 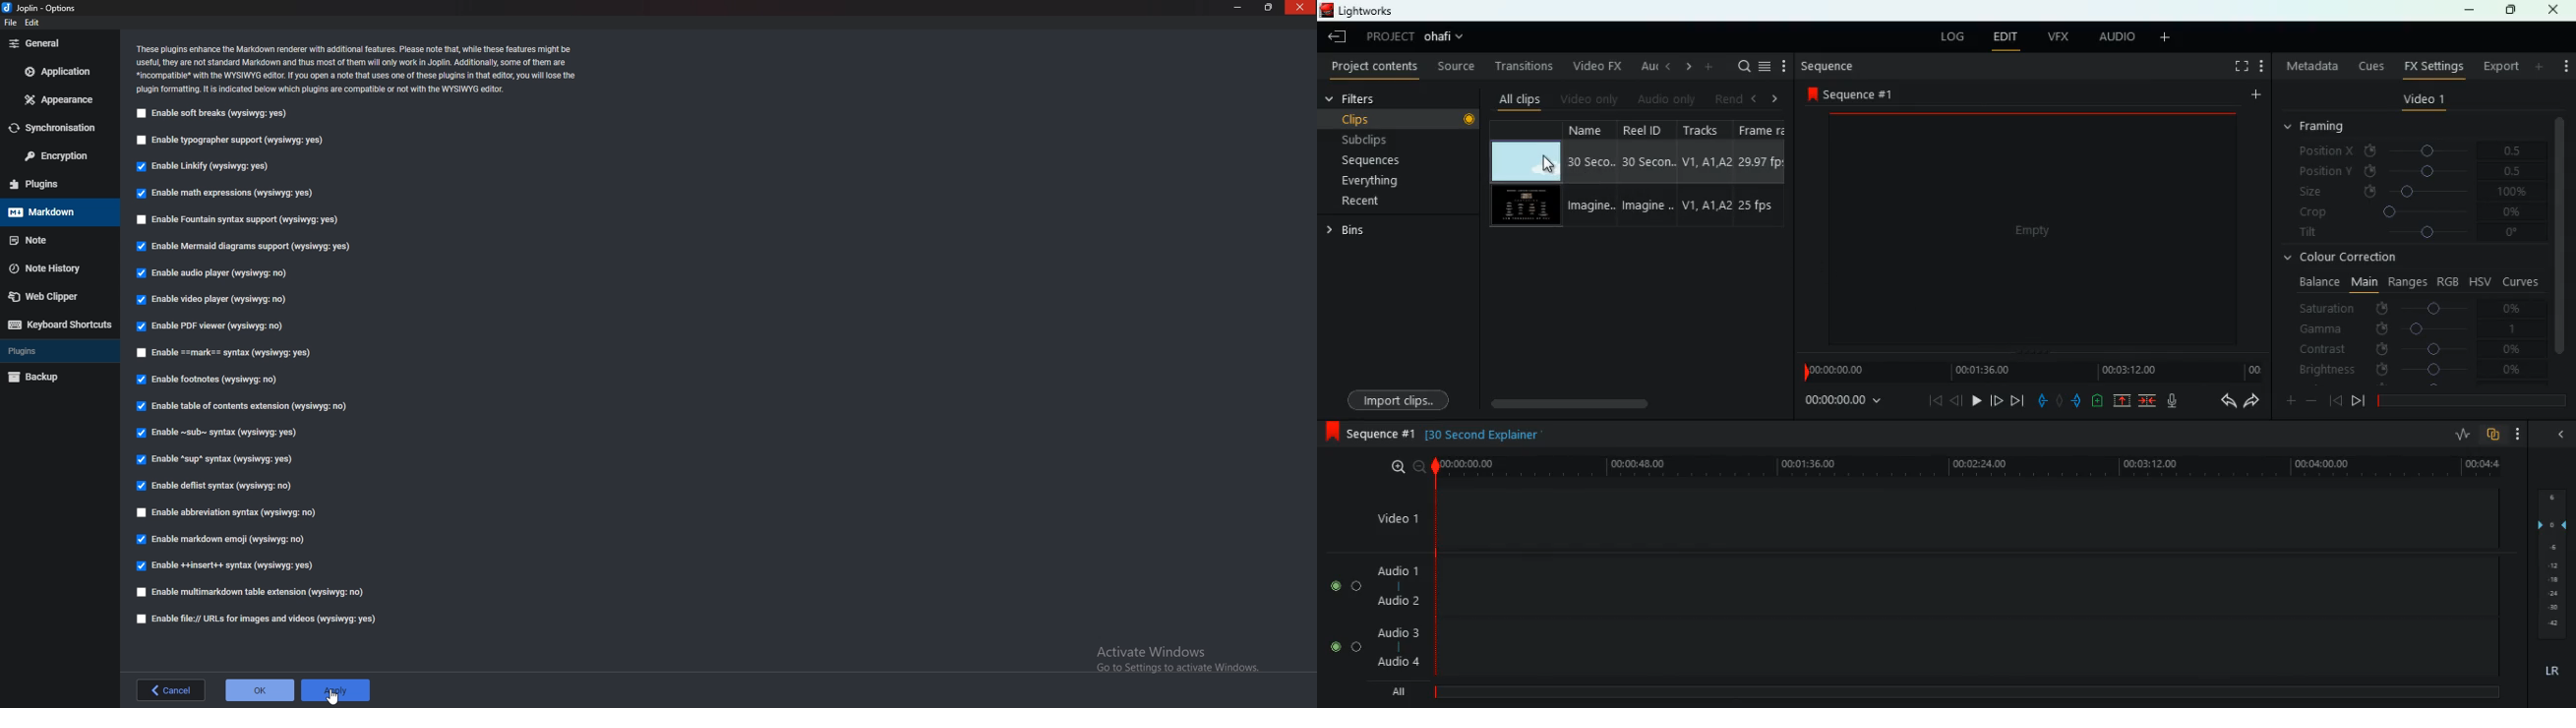 What do you see at coordinates (1396, 601) in the screenshot?
I see `audio 2` at bounding box center [1396, 601].